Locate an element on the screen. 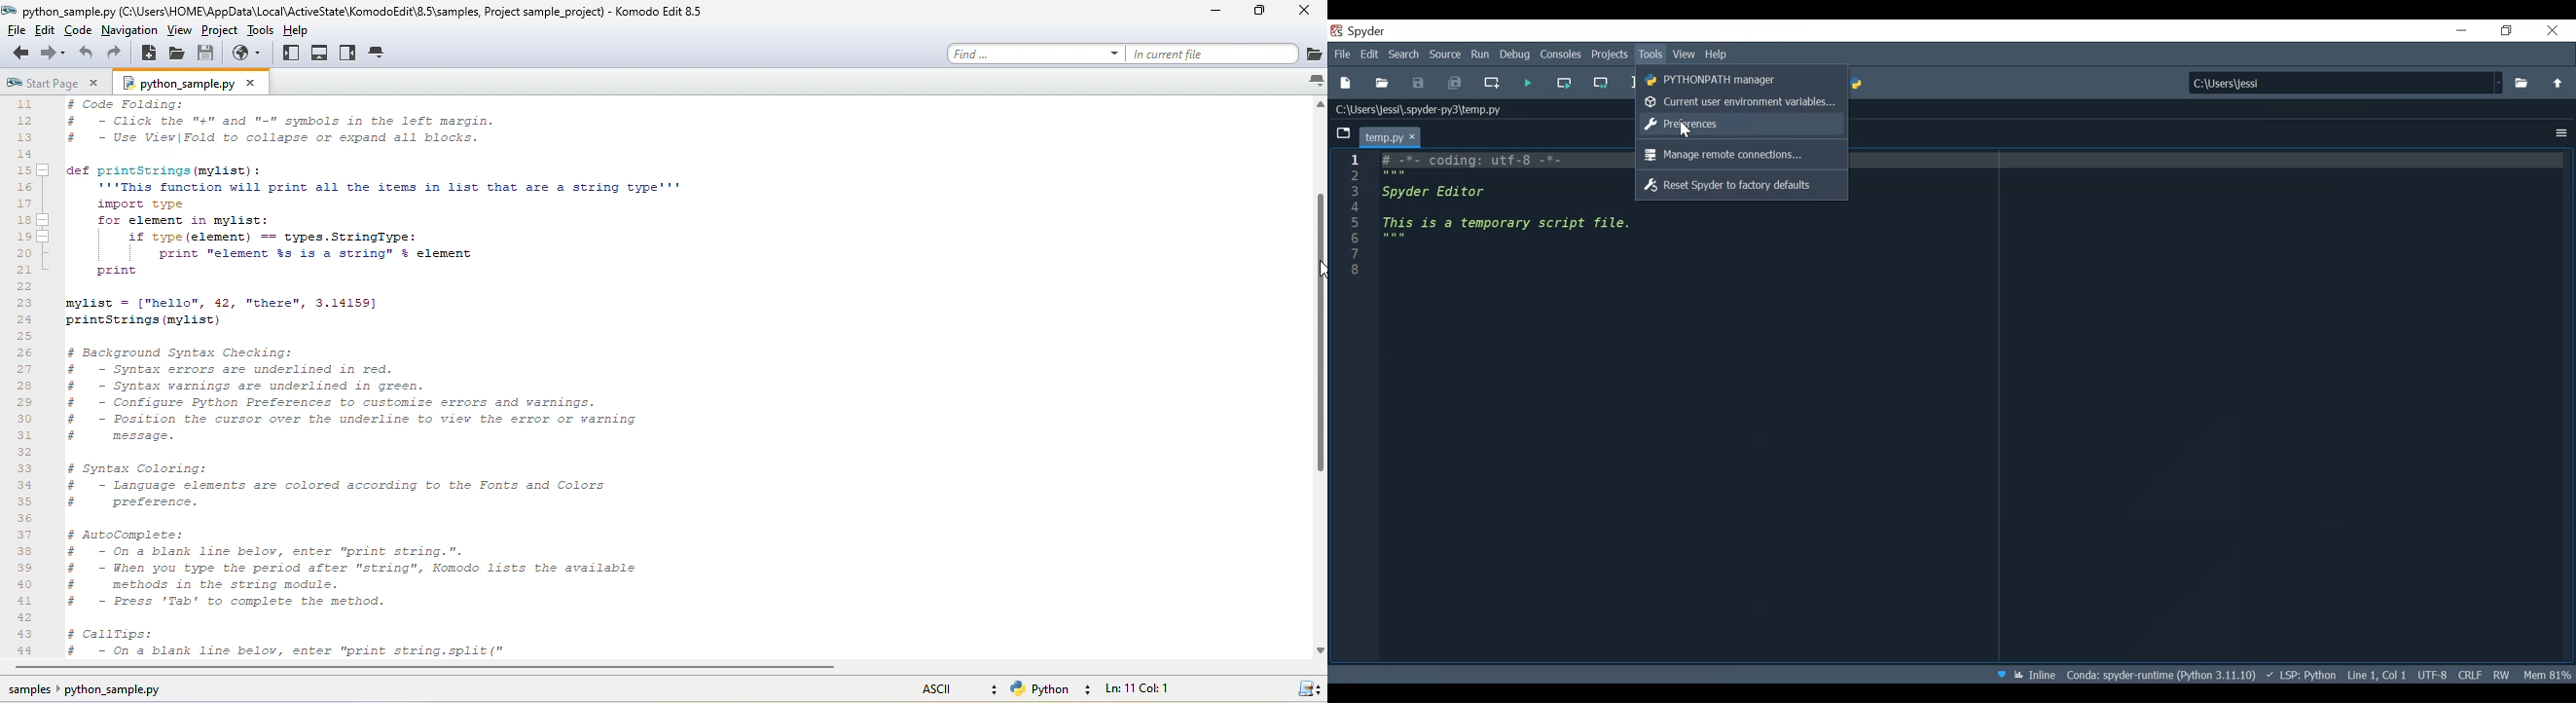 The width and height of the screenshot is (2576, 728). Manage remote connections is located at coordinates (1742, 155).